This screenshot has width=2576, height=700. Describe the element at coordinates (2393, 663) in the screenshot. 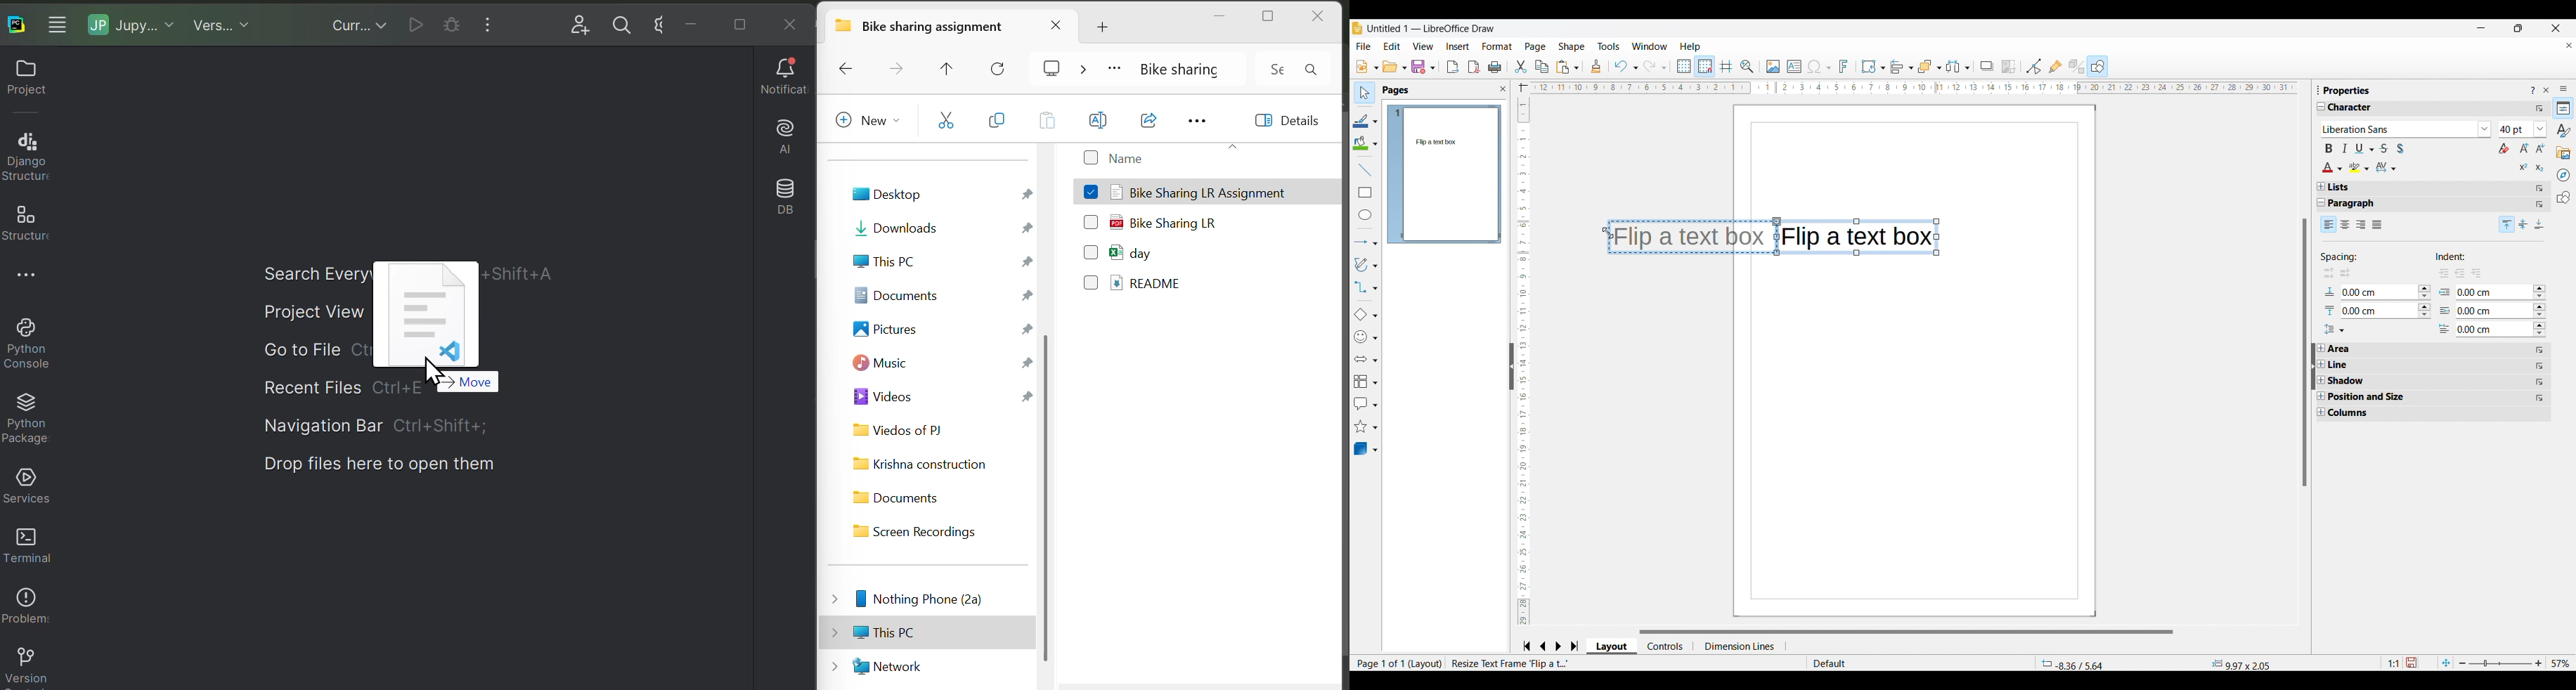

I see `1:1` at that location.